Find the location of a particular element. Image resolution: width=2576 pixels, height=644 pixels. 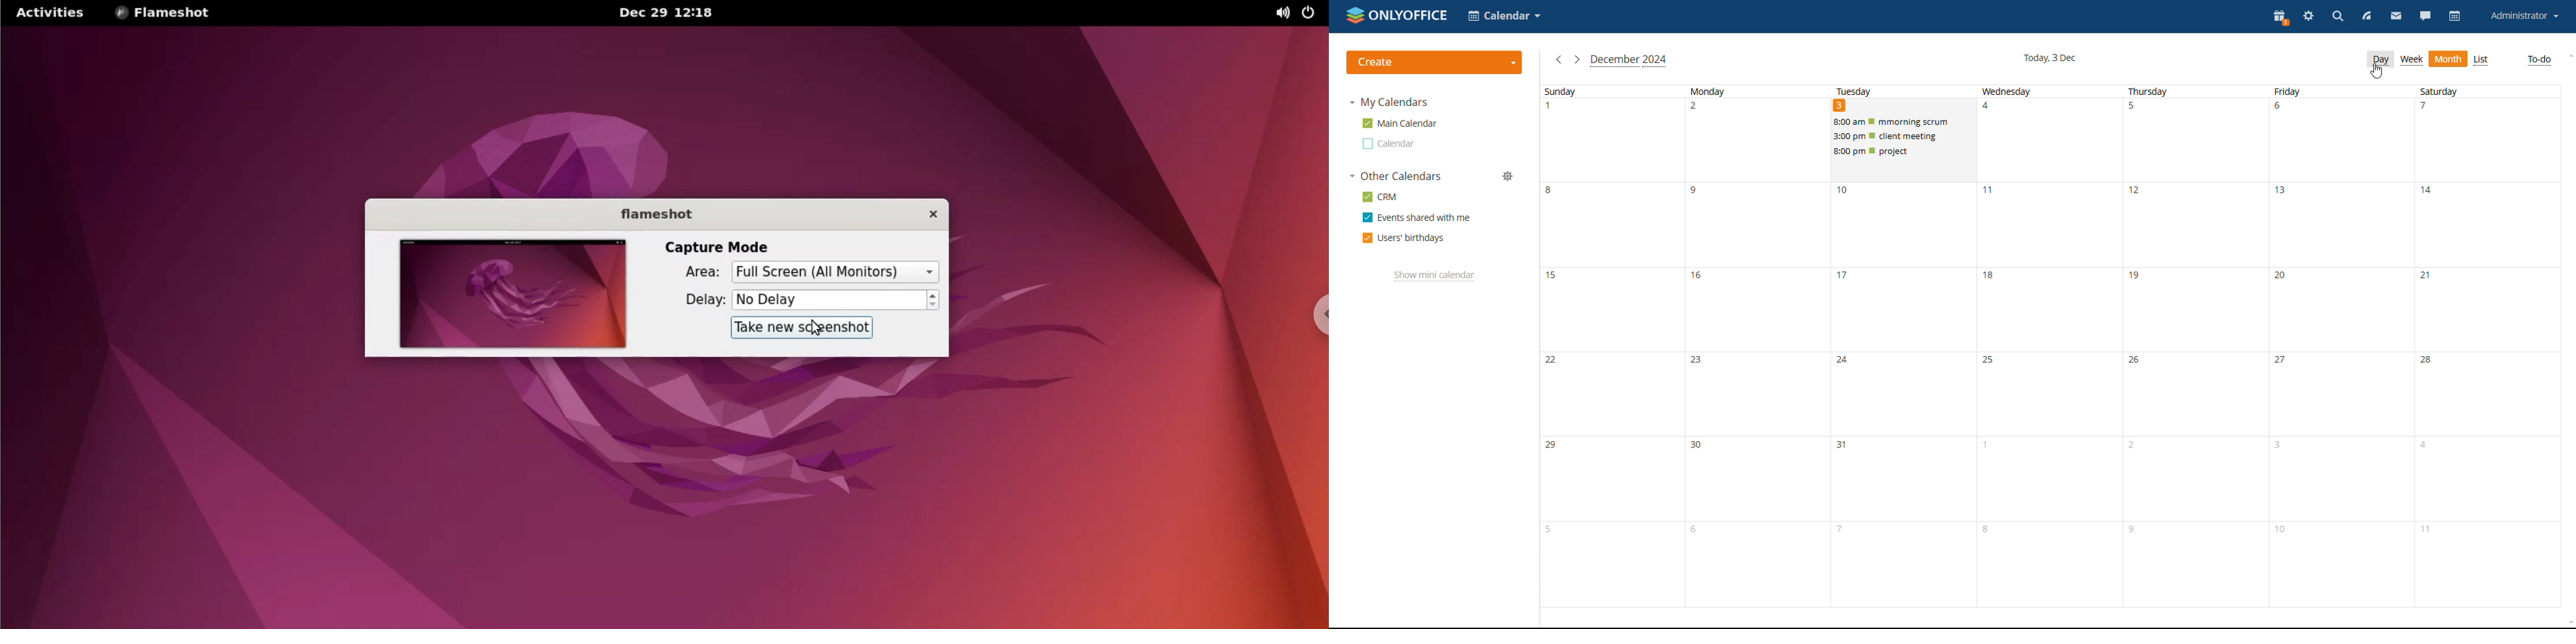

calendar is located at coordinates (2456, 17).